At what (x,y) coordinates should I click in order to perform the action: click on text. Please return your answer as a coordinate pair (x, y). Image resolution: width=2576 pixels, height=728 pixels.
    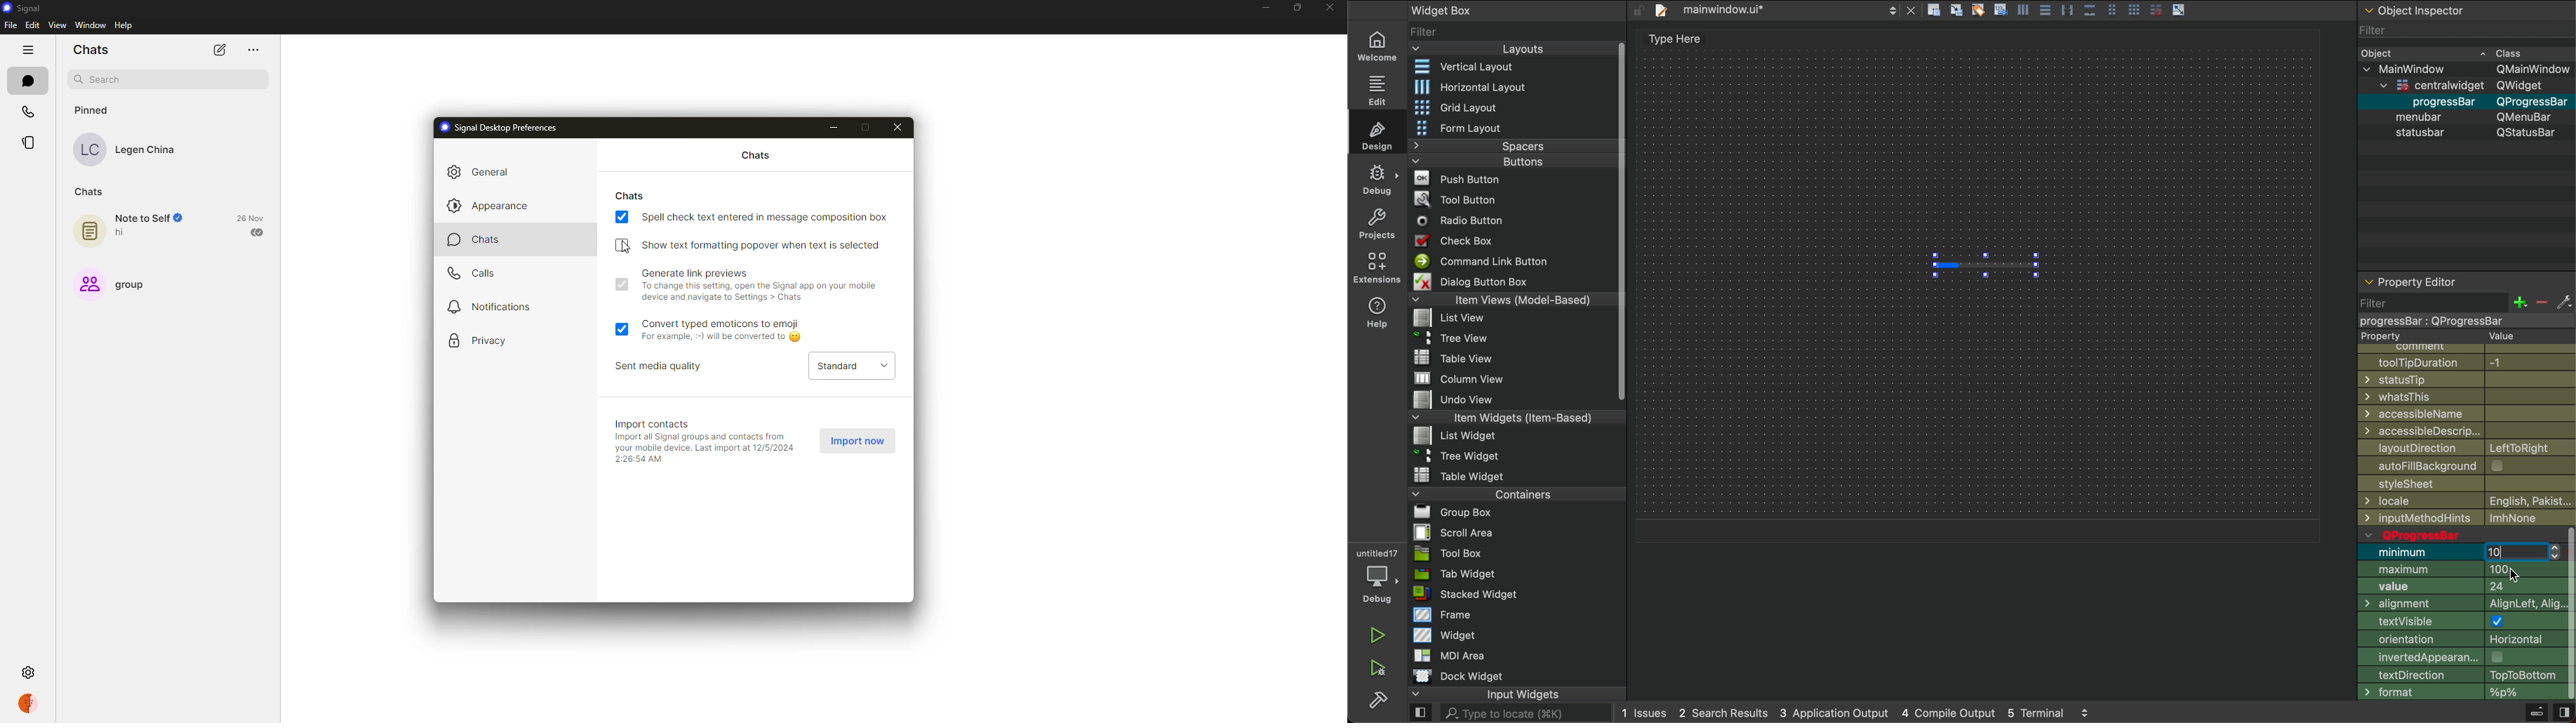
    Looking at the image, I should click on (1669, 40).